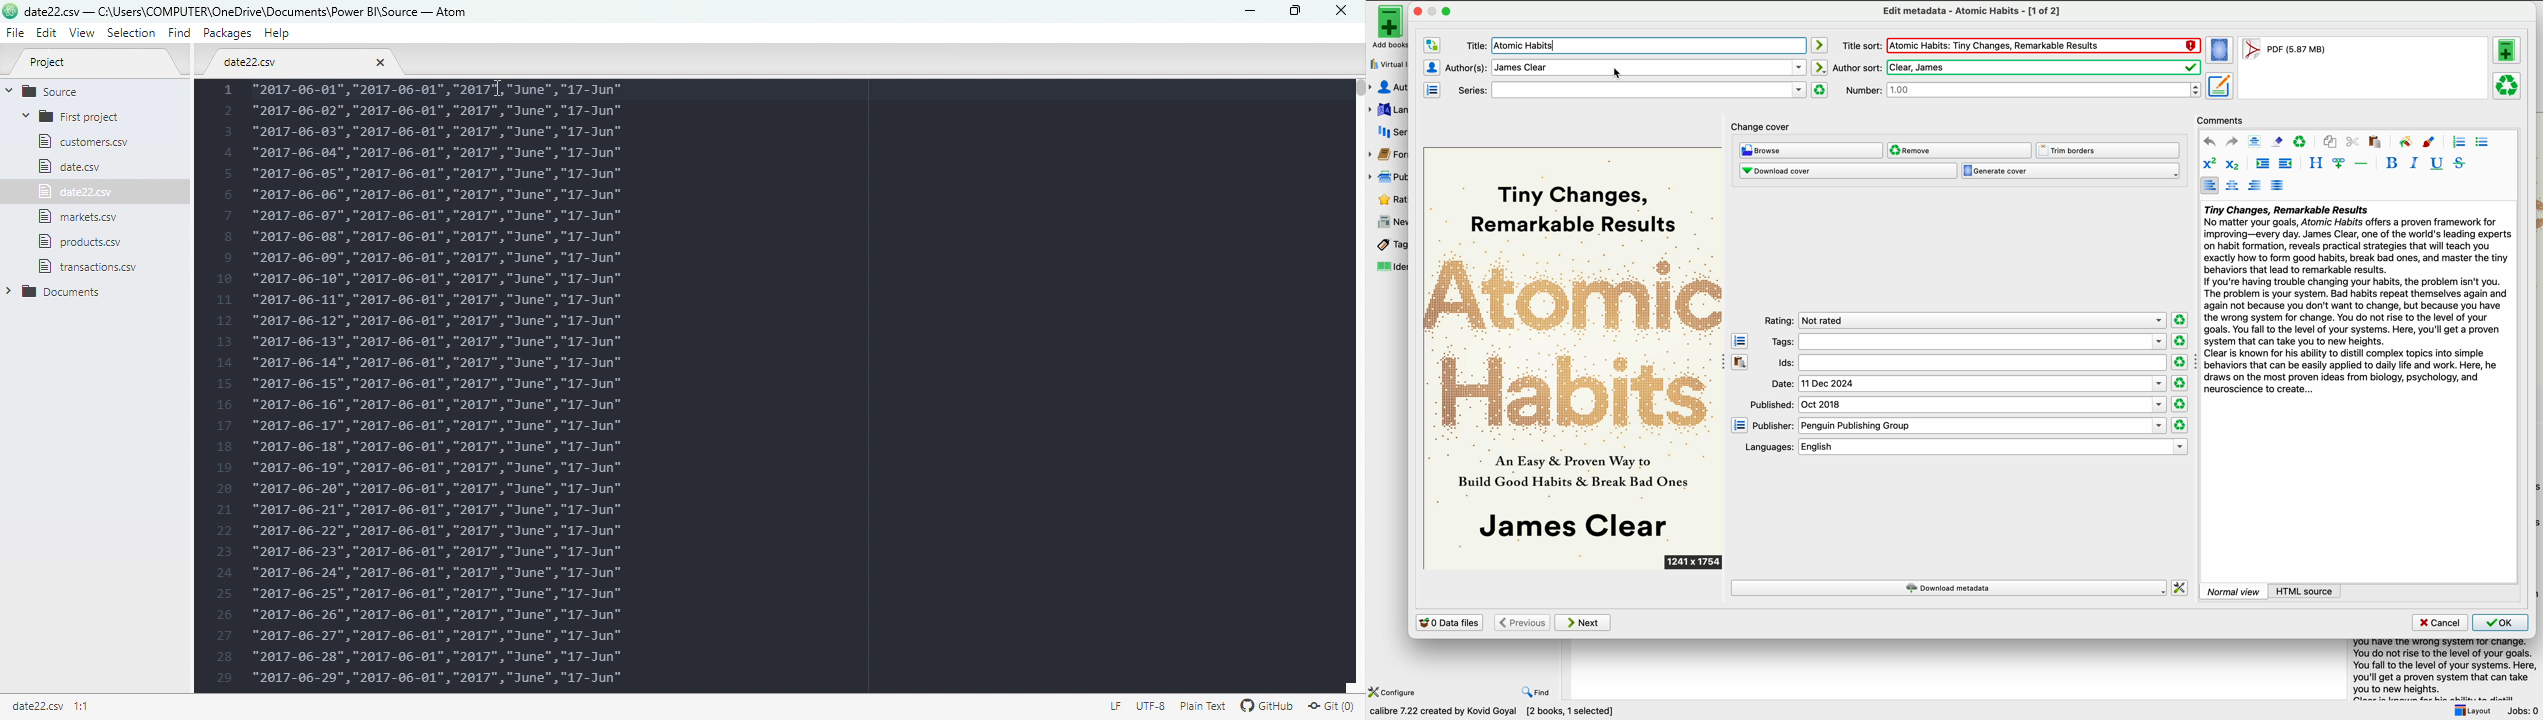 The width and height of the screenshot is (2548, 728). Describe the element at coordinates (1198, 705) in the screenshot. I see `plain text ` at that location.